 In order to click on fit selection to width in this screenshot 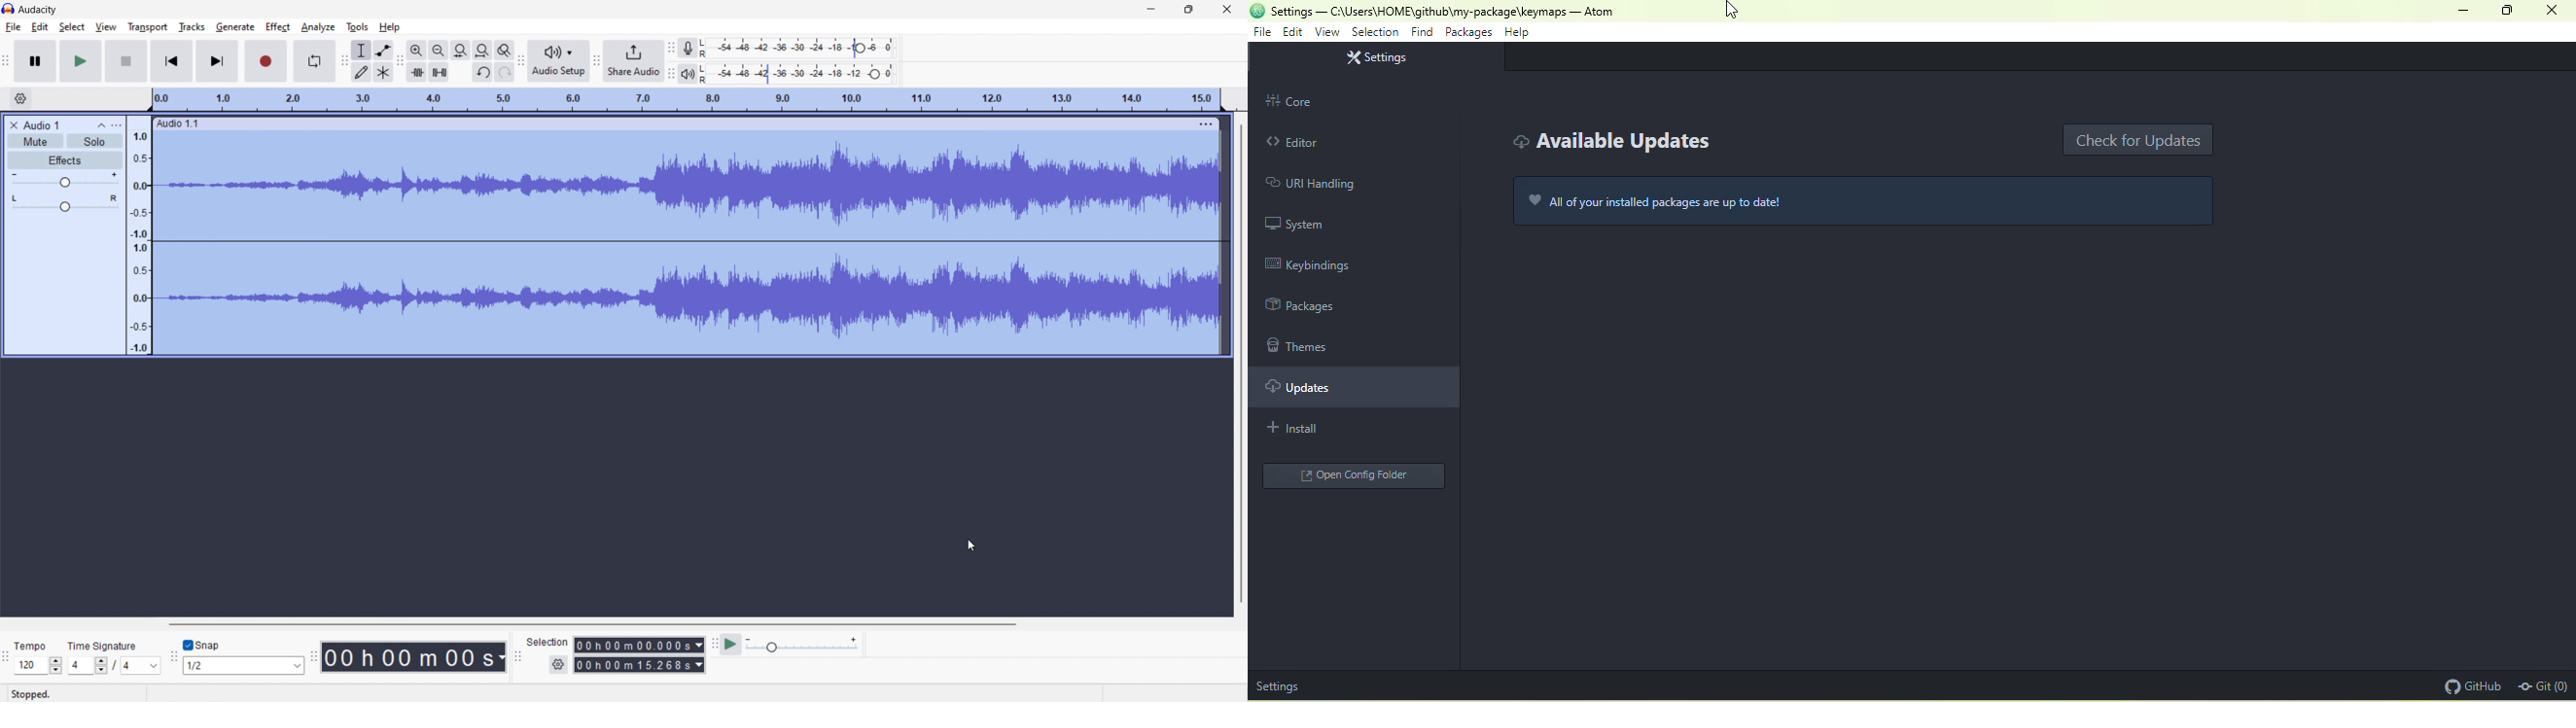, I will do `click(460, 50)`.